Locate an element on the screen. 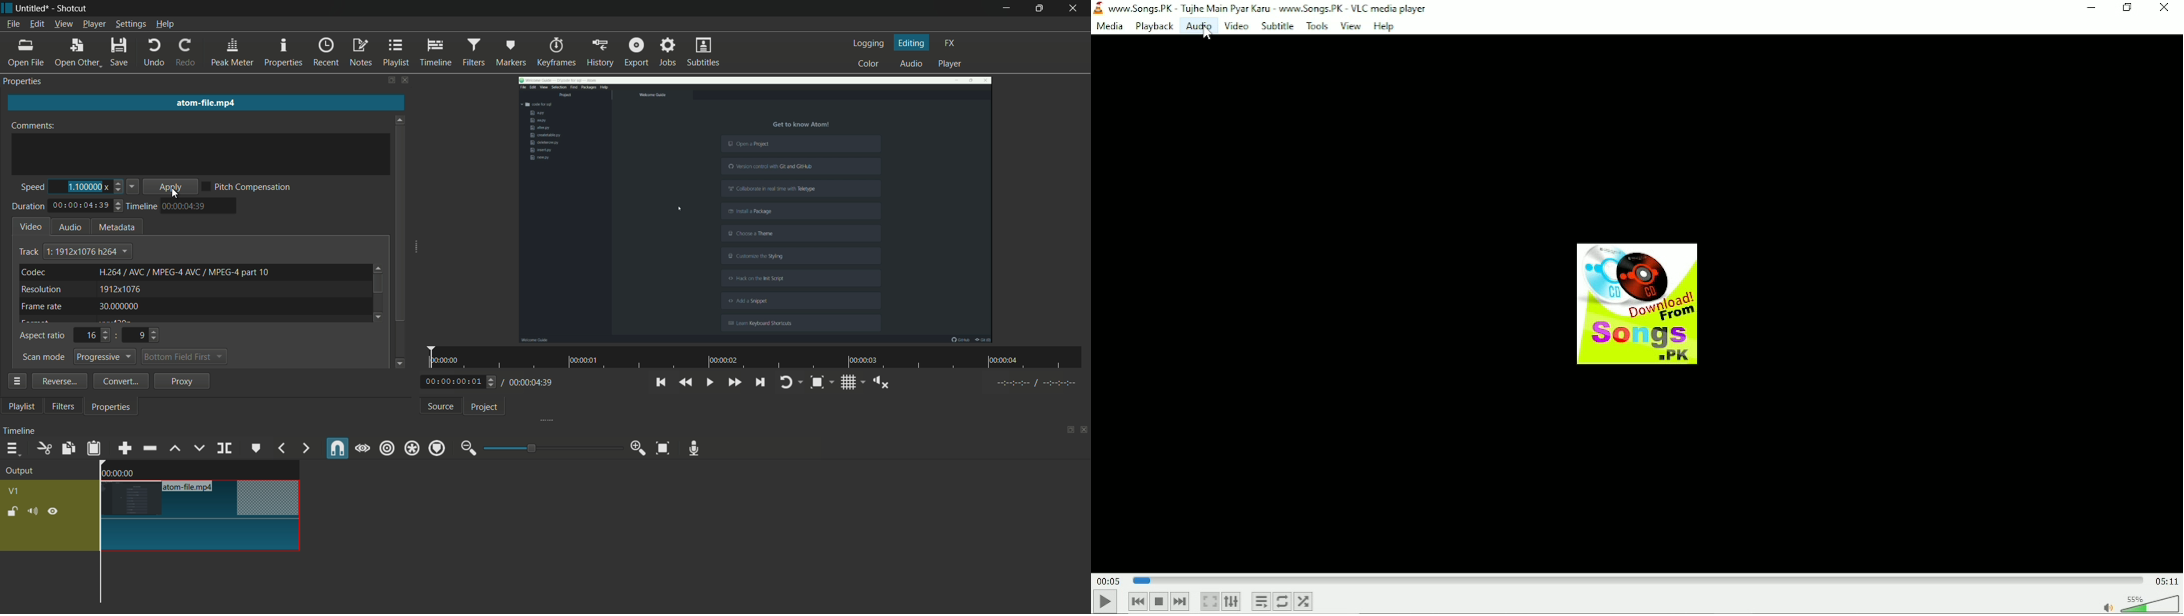 The height and width of the screenshot is (616, 2184). Minimize is located at coordinates (2094, 8).